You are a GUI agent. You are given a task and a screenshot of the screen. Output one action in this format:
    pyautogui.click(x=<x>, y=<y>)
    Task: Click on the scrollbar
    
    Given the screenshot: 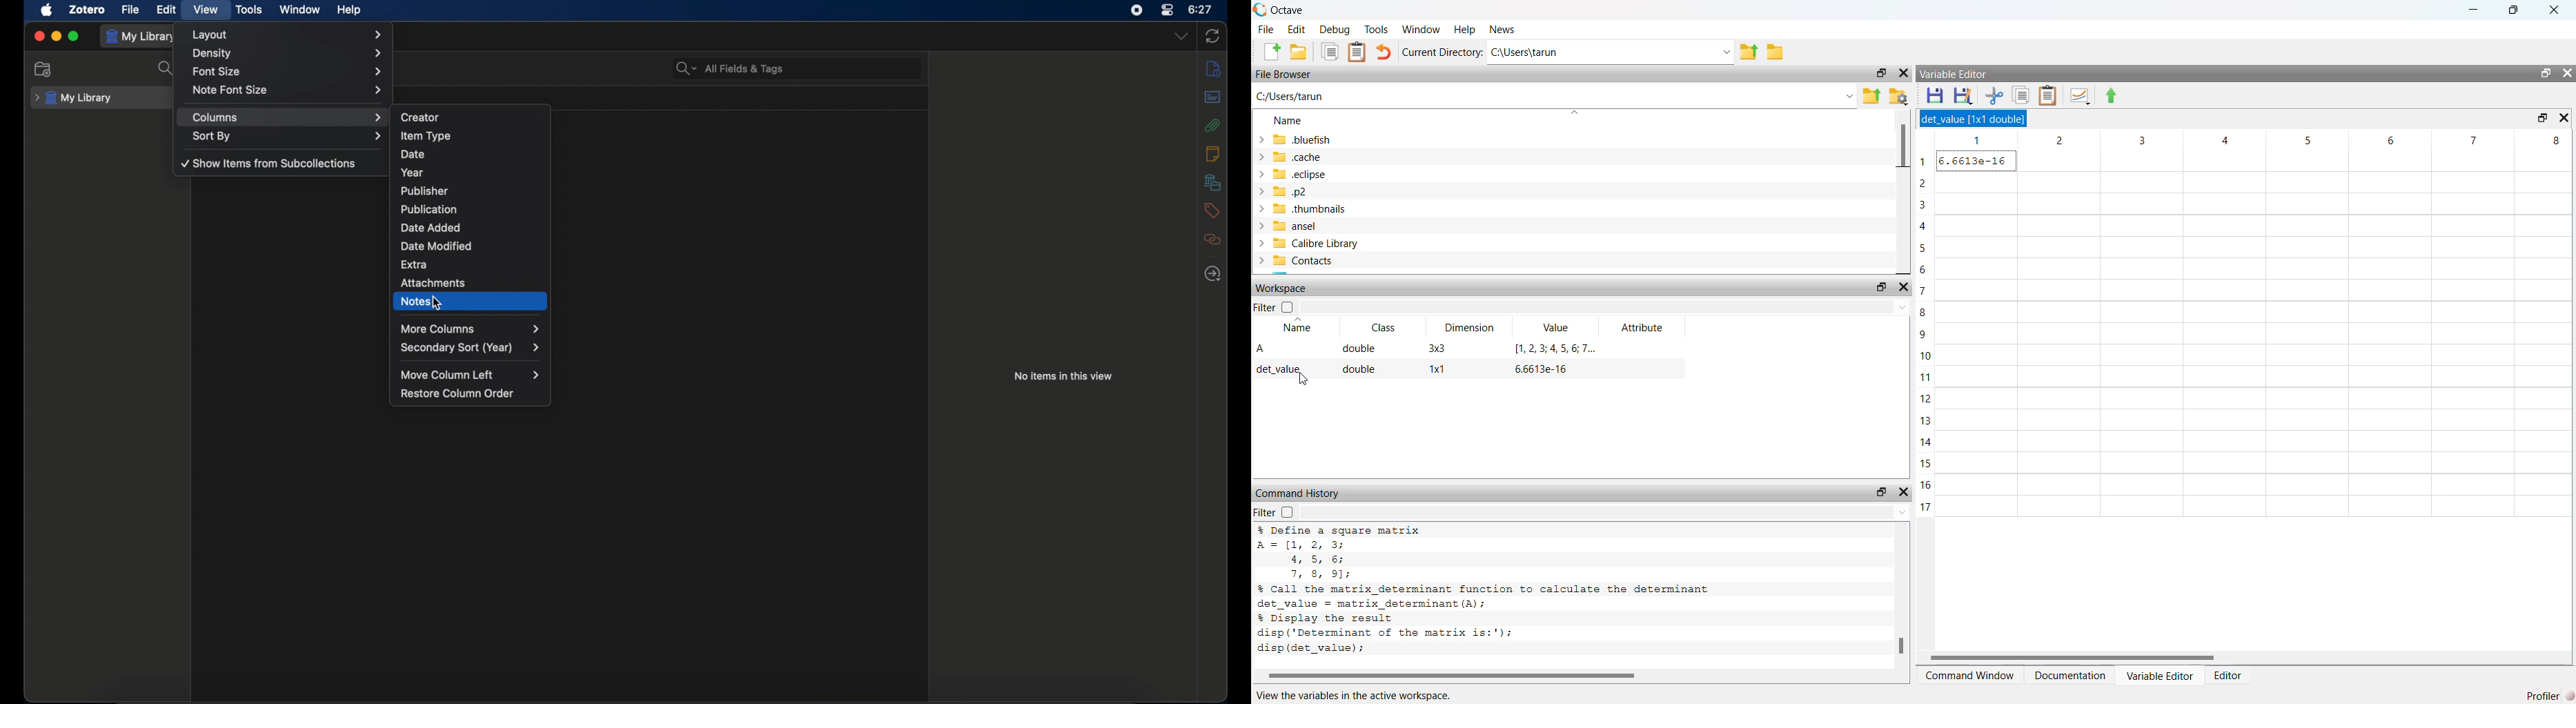 What is the action you would take?
    pyautogui.click(x=1900, y=190)
    